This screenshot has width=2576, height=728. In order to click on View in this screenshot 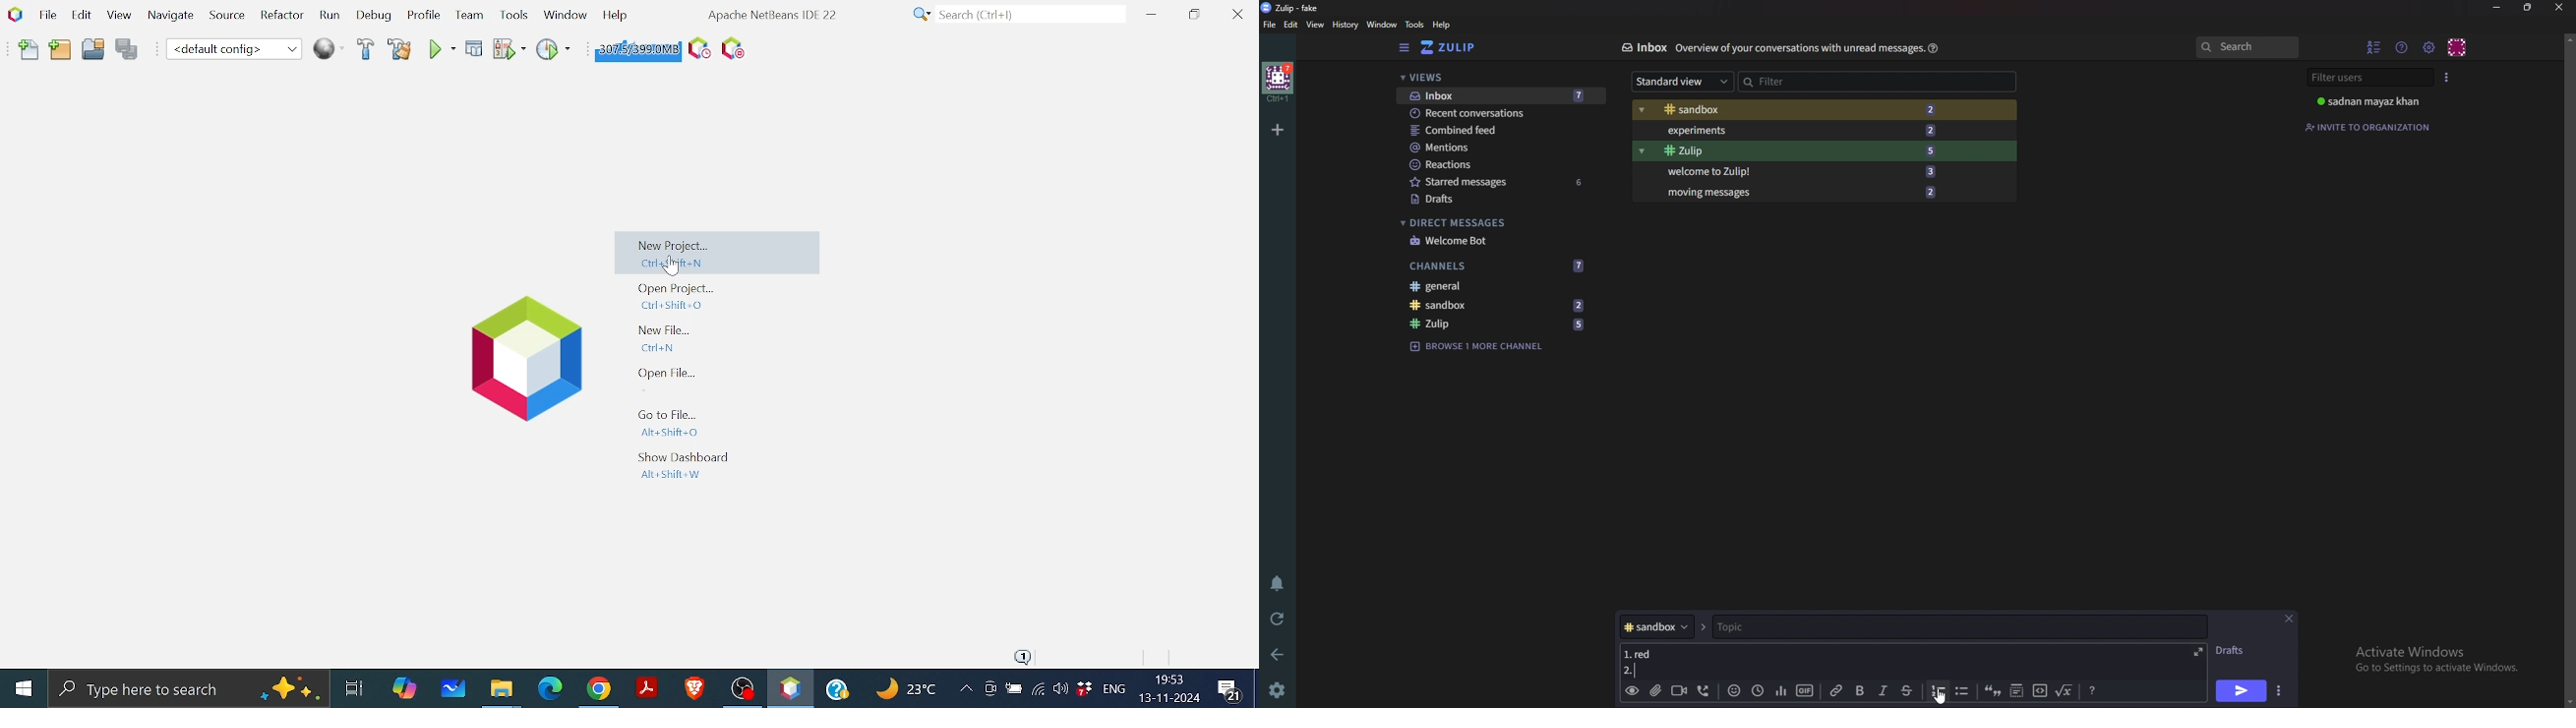, I will do `click(1316, 25)`.